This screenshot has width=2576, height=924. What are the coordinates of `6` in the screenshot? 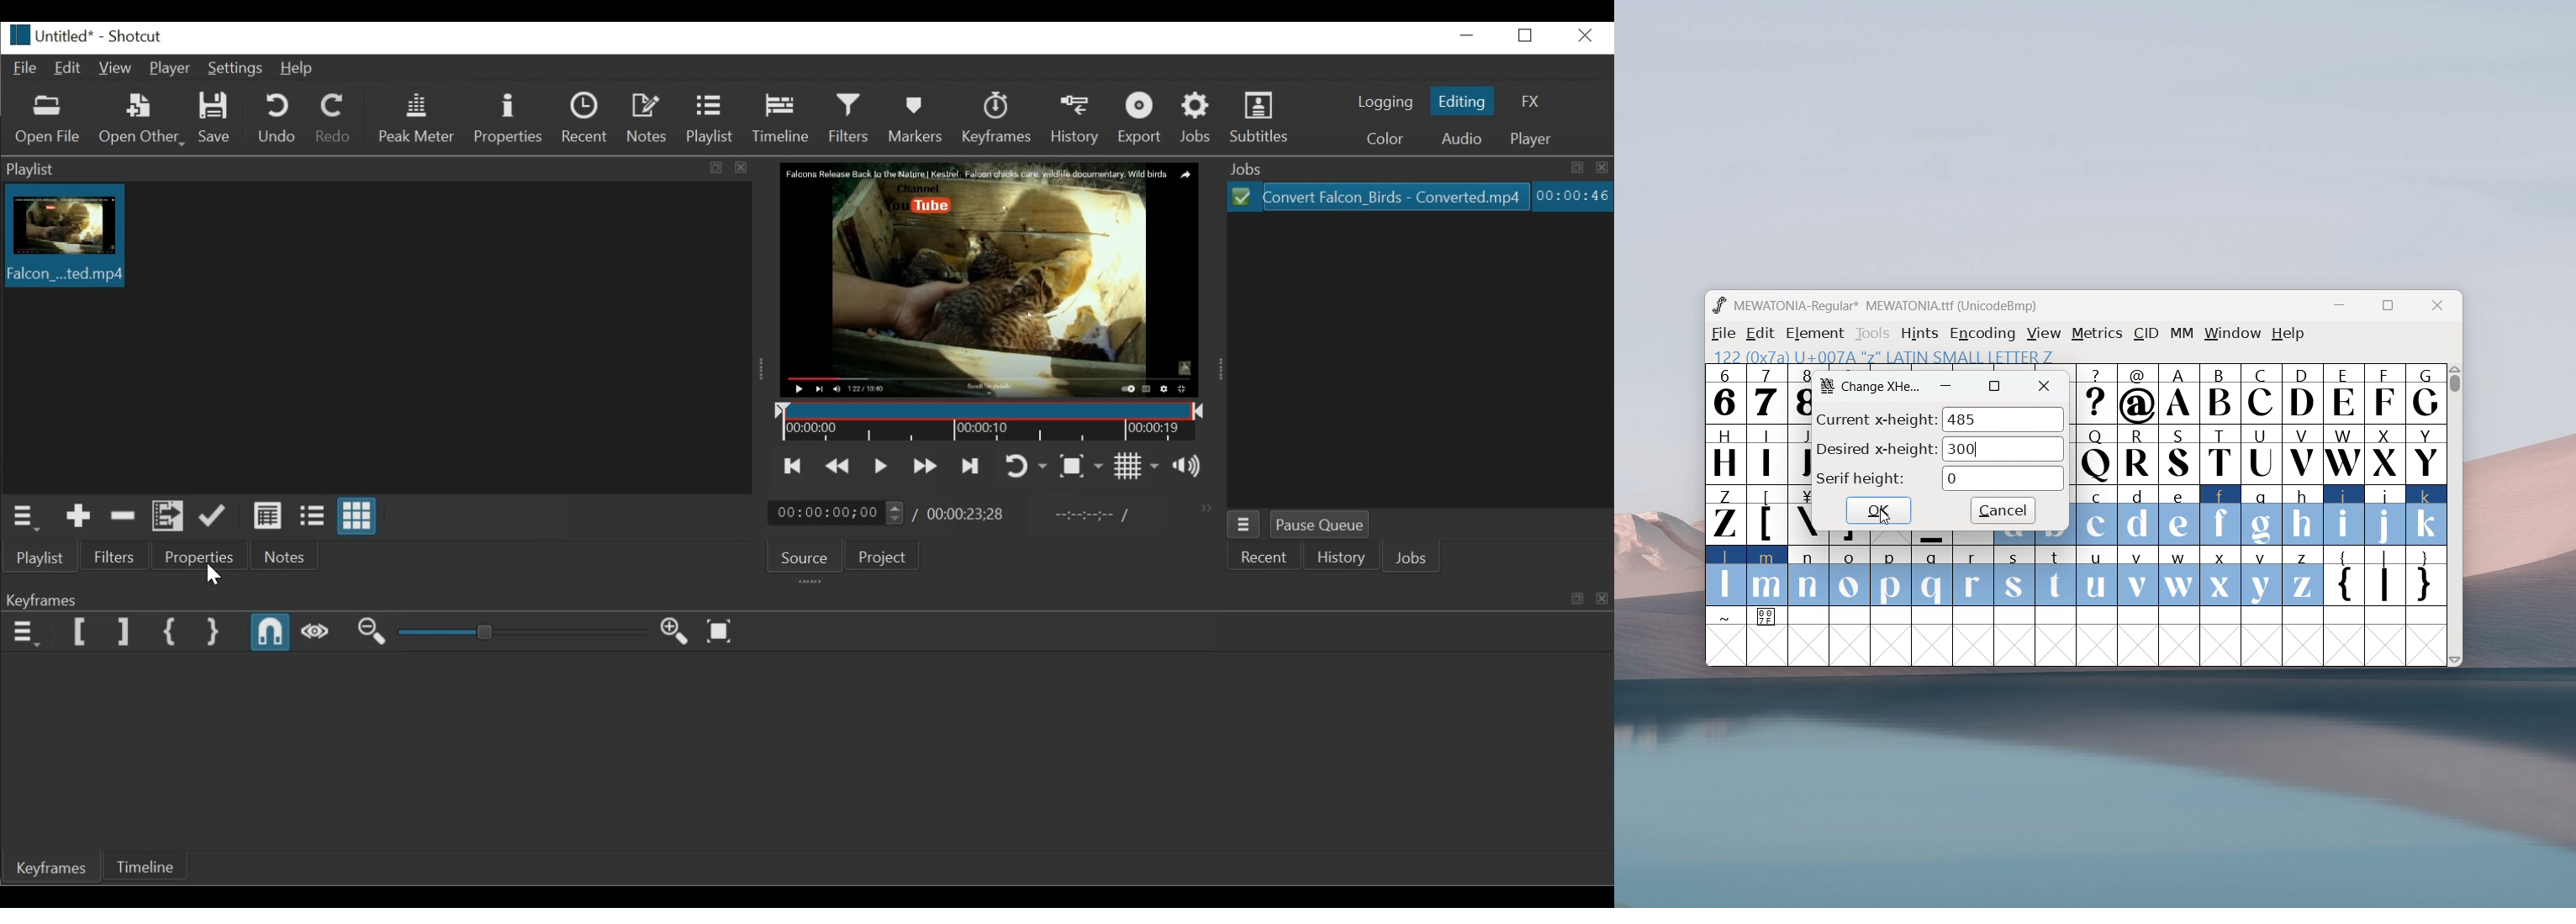 It's located at (1725, 393).